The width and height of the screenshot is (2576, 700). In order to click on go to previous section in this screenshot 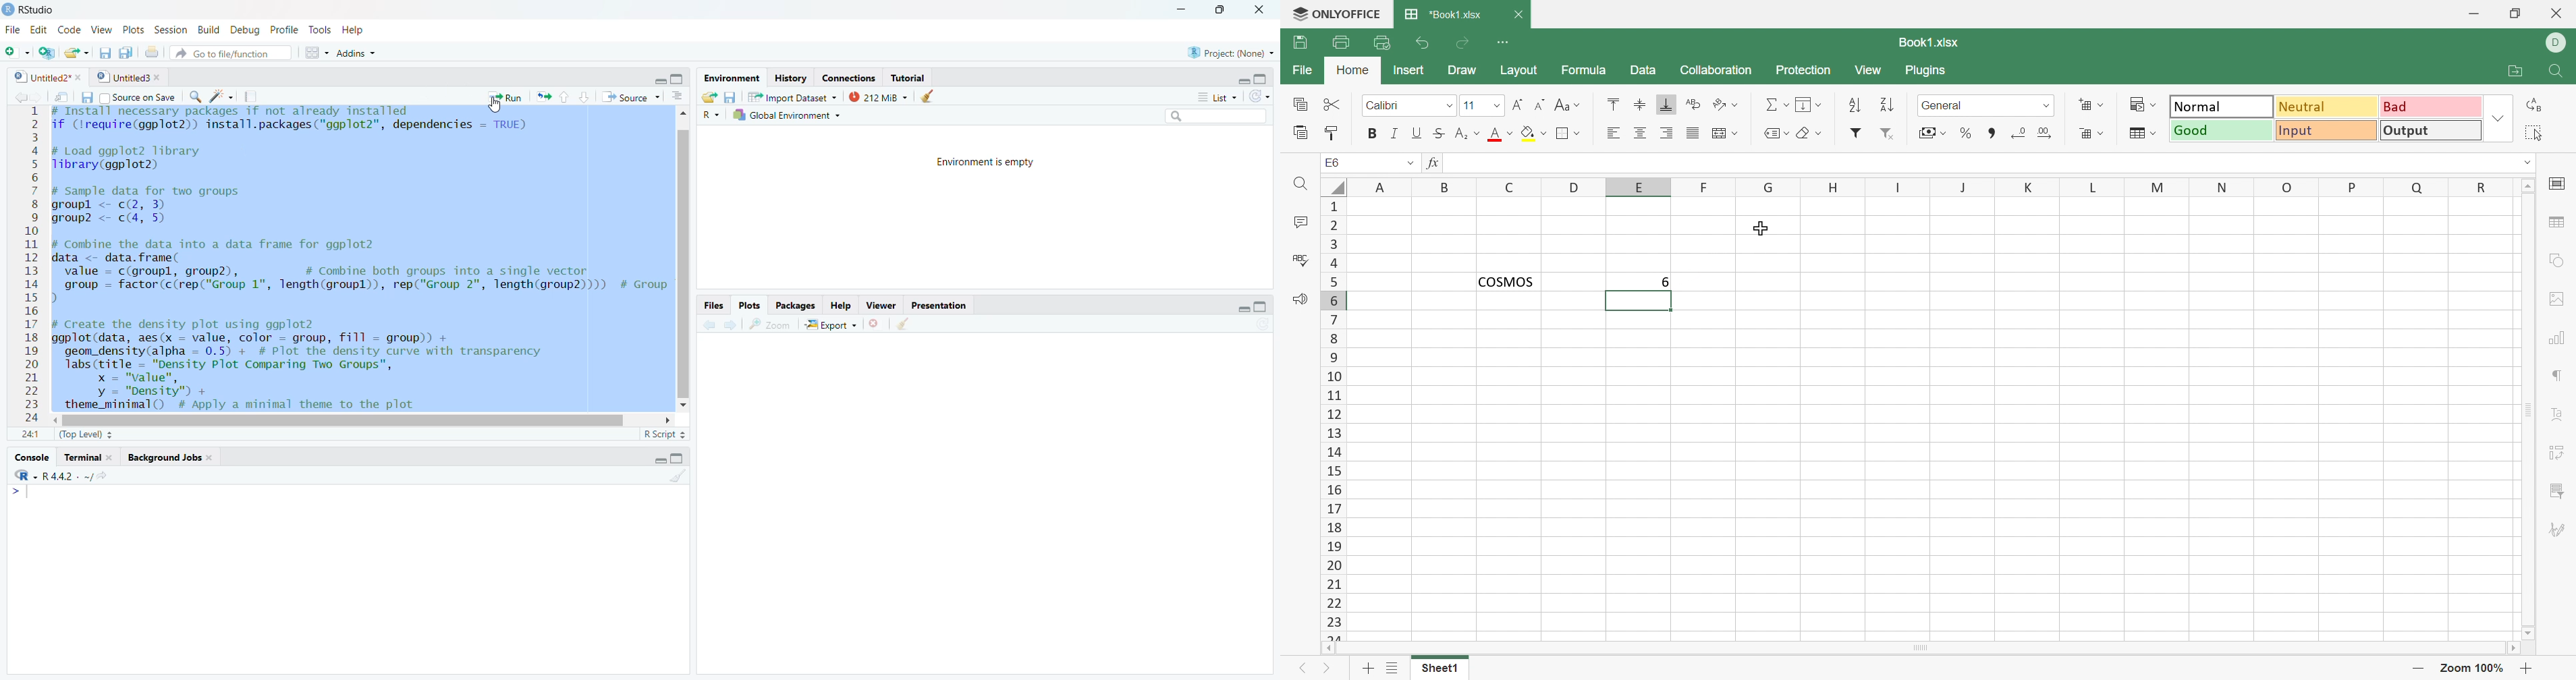, I will do `click(566, 96)`.